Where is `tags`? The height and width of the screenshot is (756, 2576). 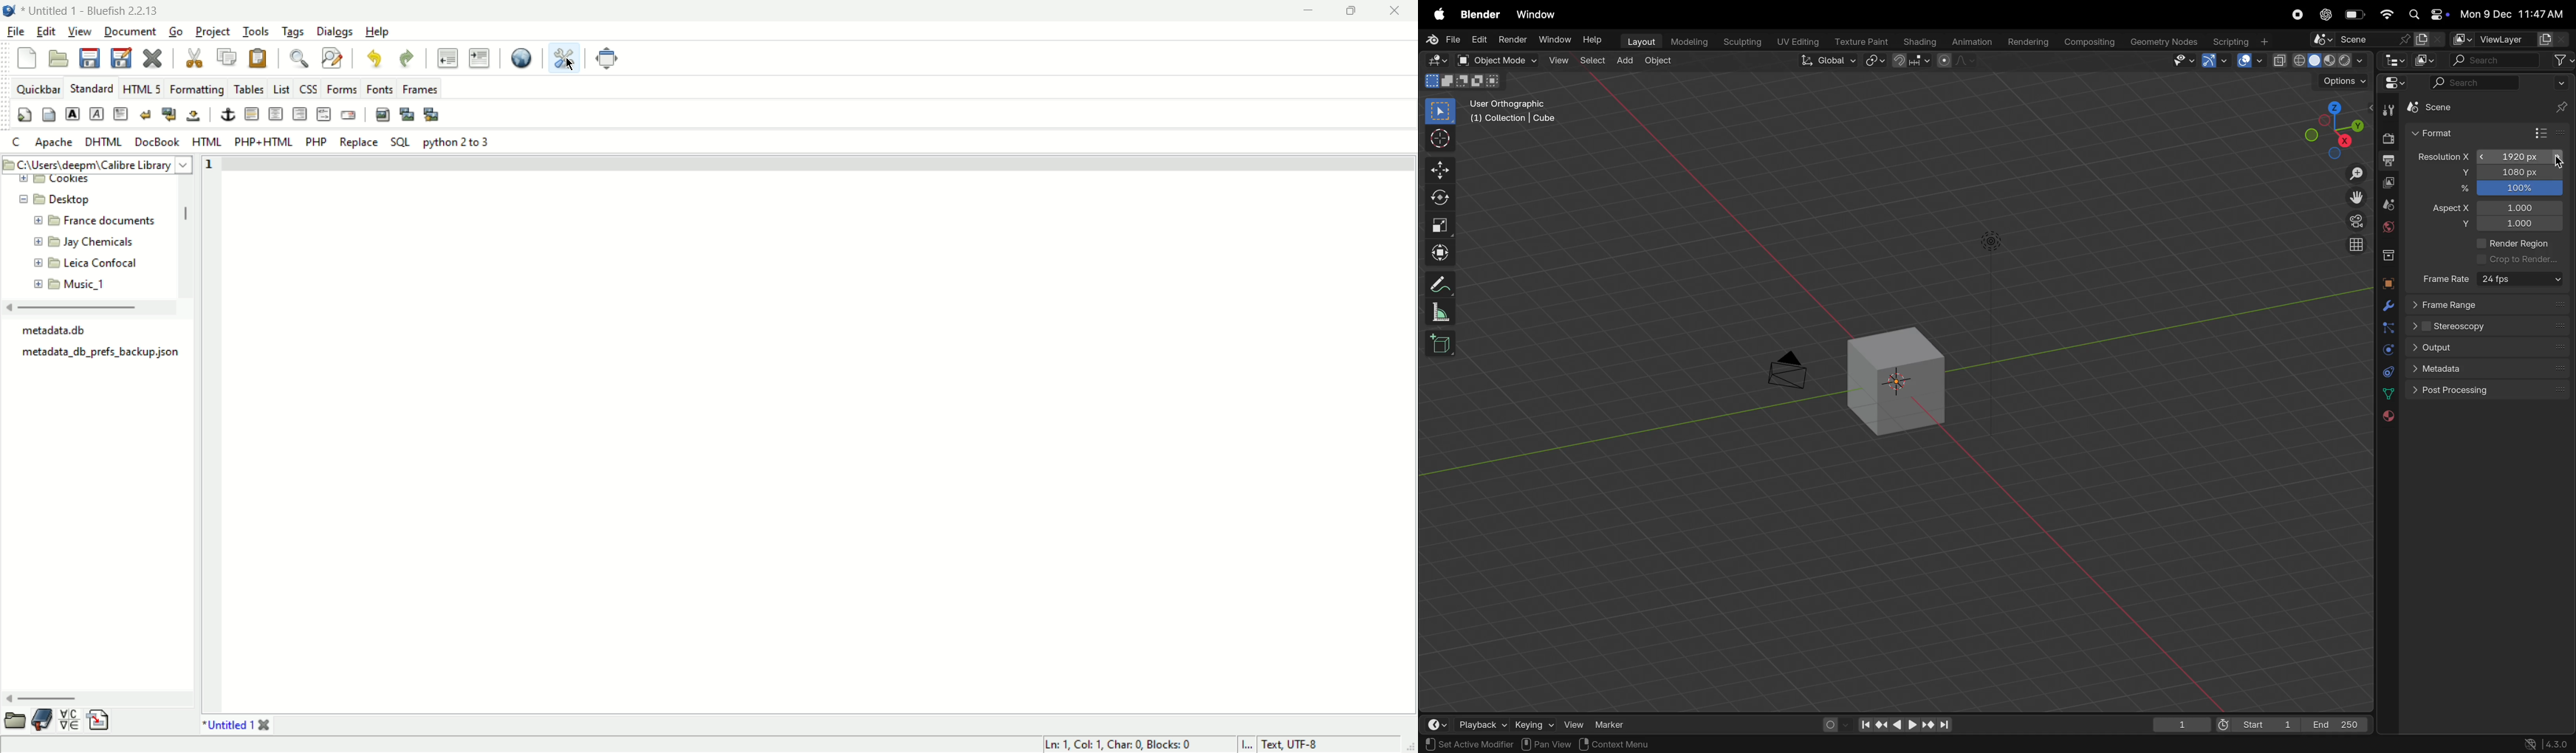
tags is located at coordinates (292, 33).